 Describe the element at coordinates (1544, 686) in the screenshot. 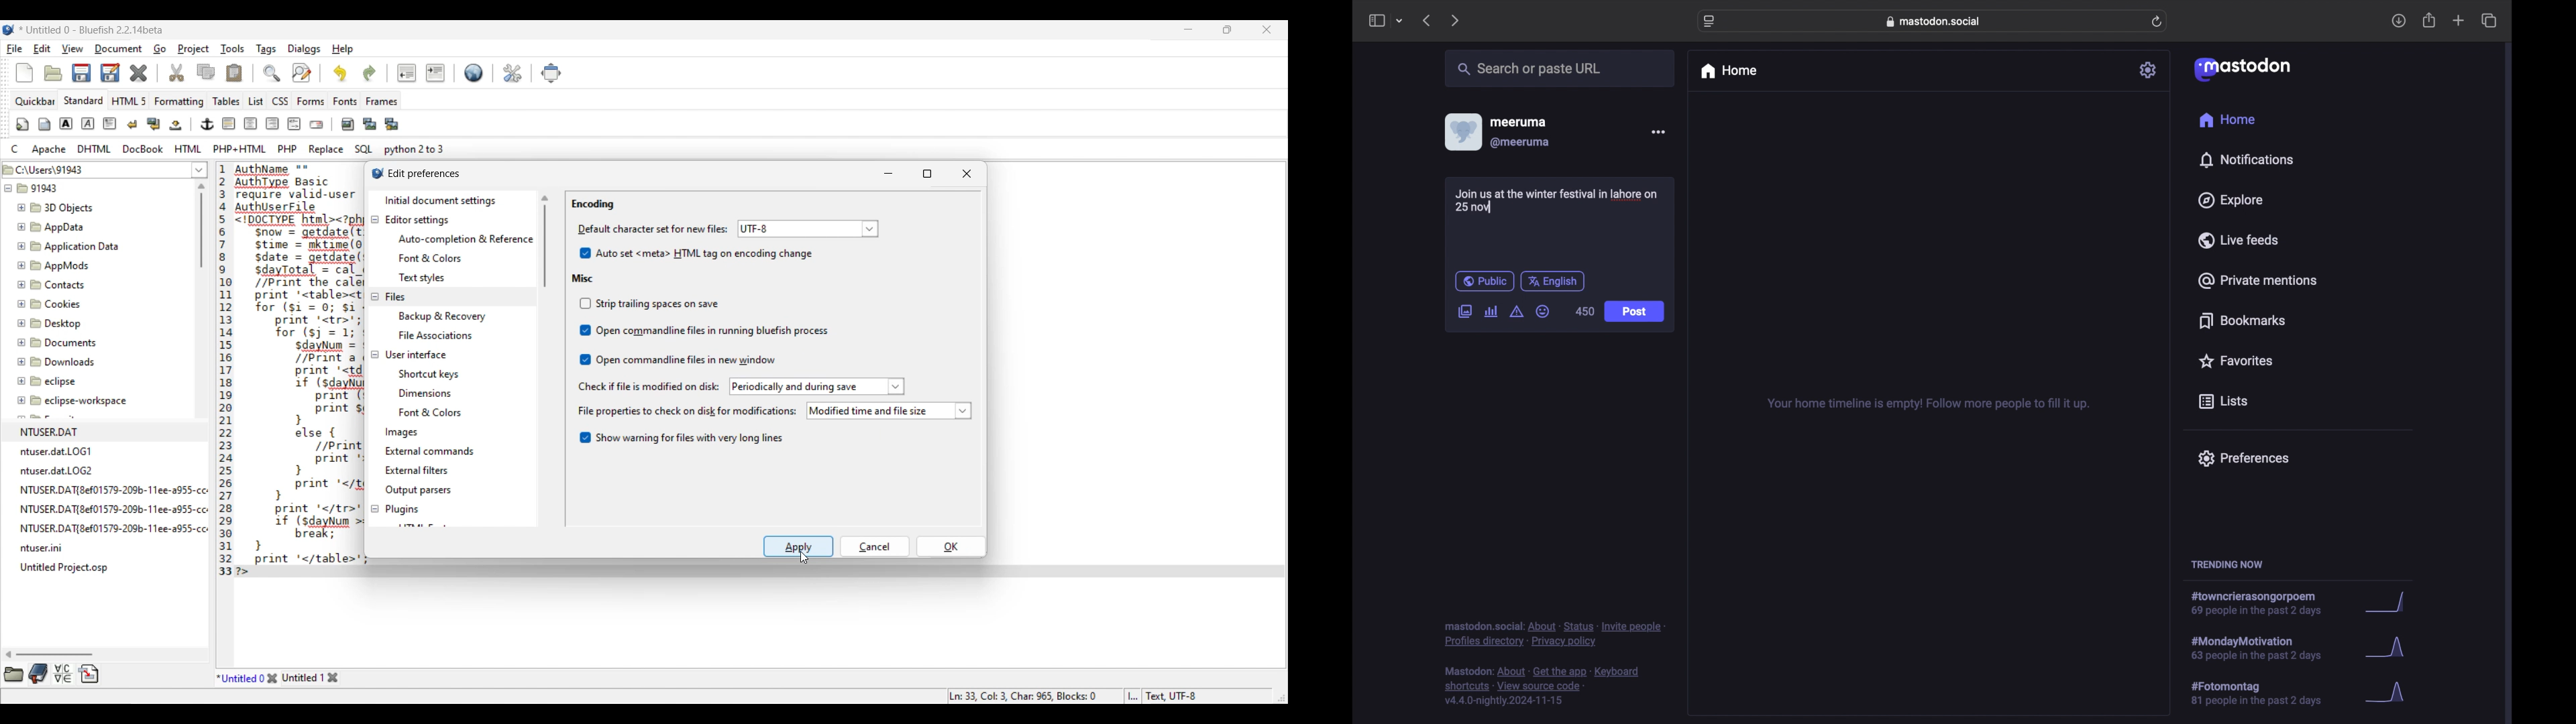

I see `footnote` at that location.